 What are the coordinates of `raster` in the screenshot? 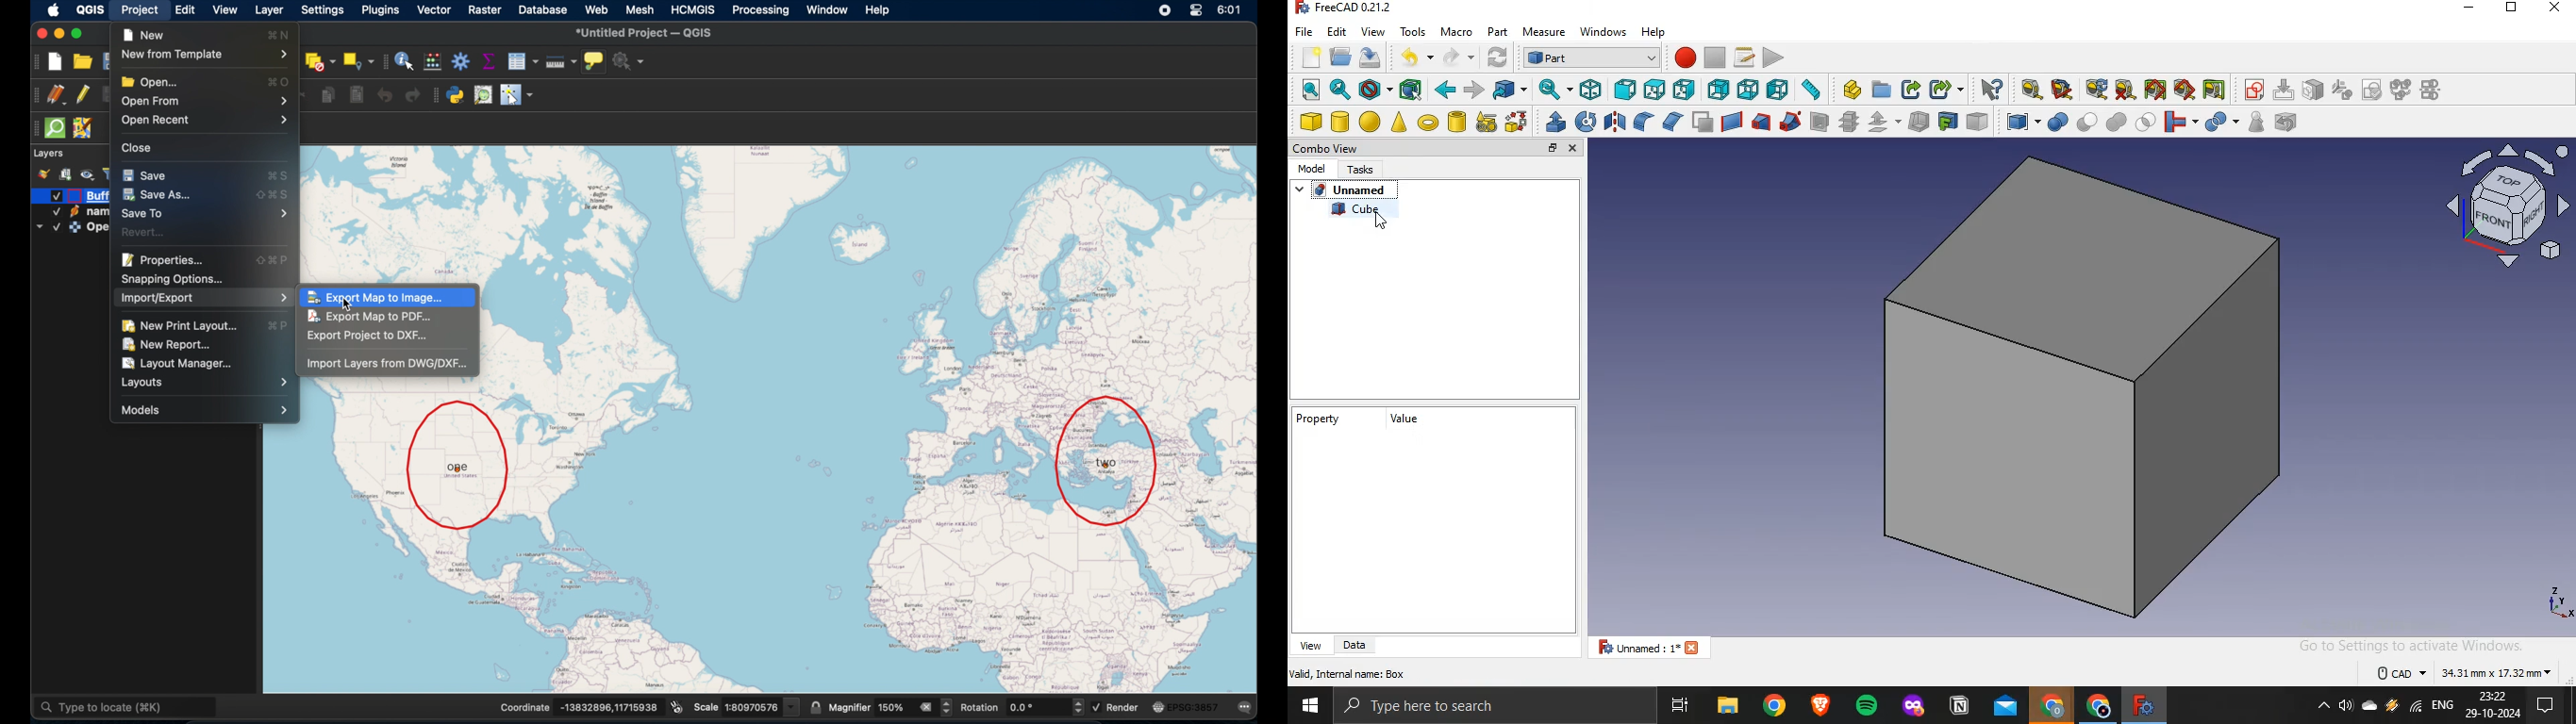 It's located at (486, 9).